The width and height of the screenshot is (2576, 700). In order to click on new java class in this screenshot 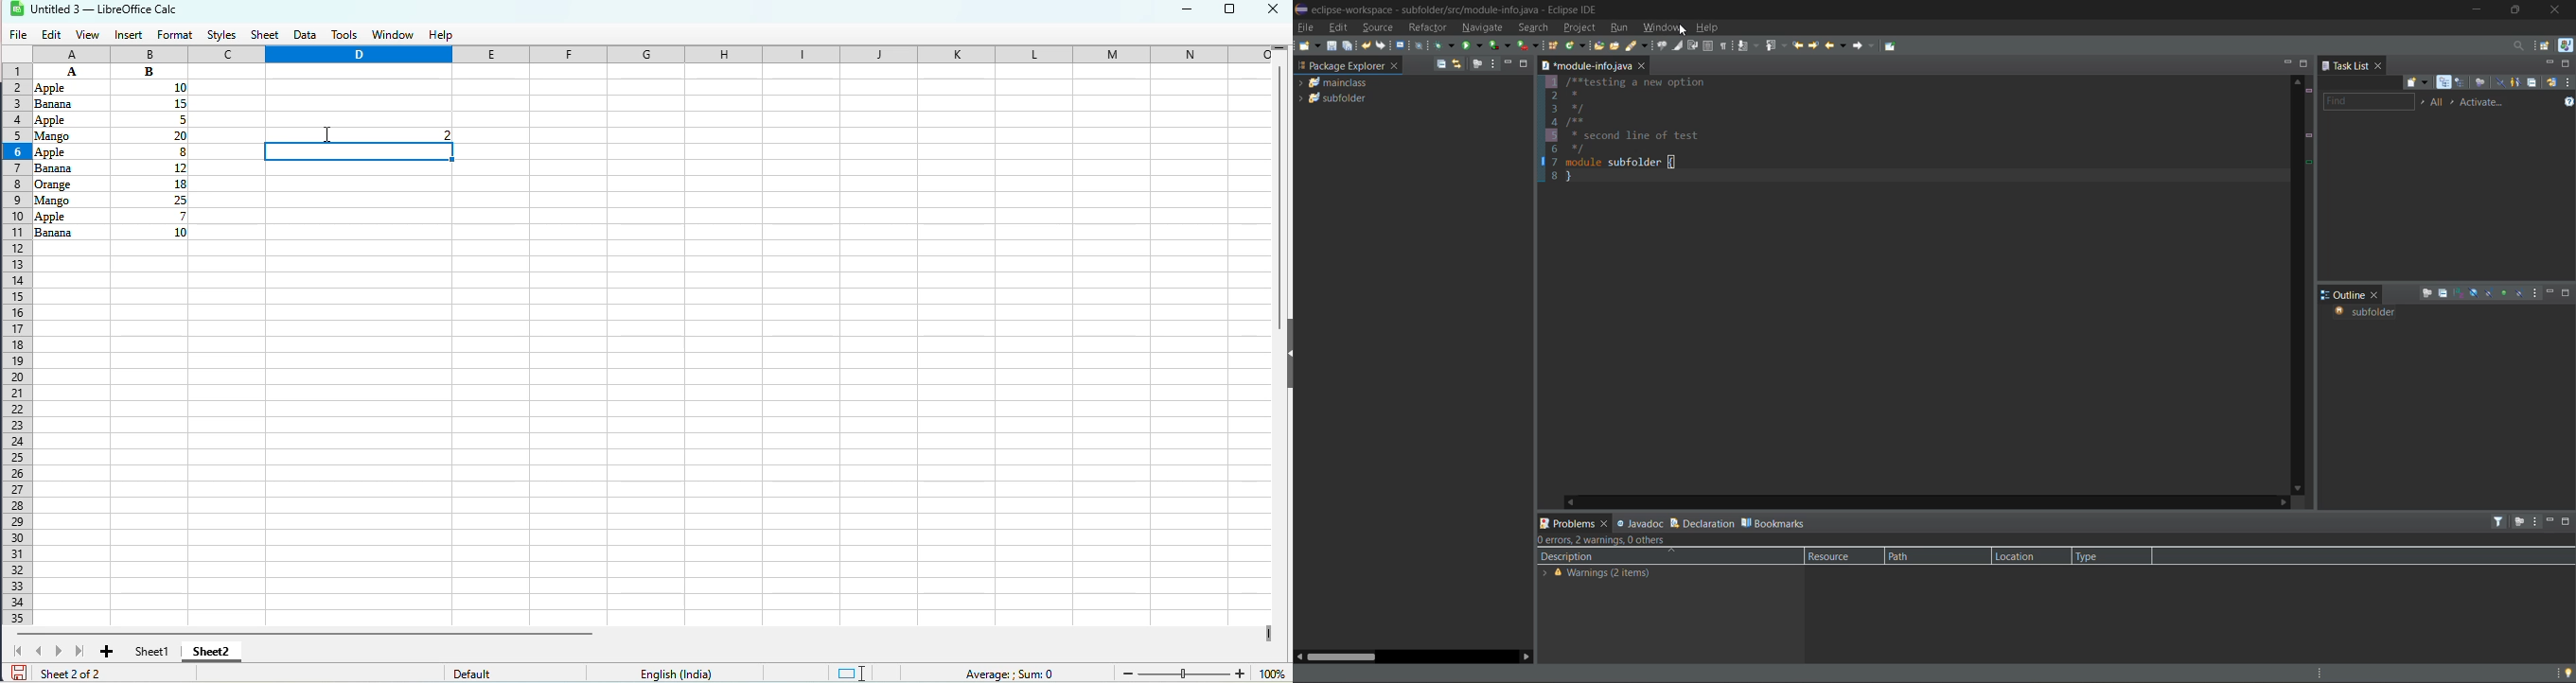, I will do `click(1575, 44)`.